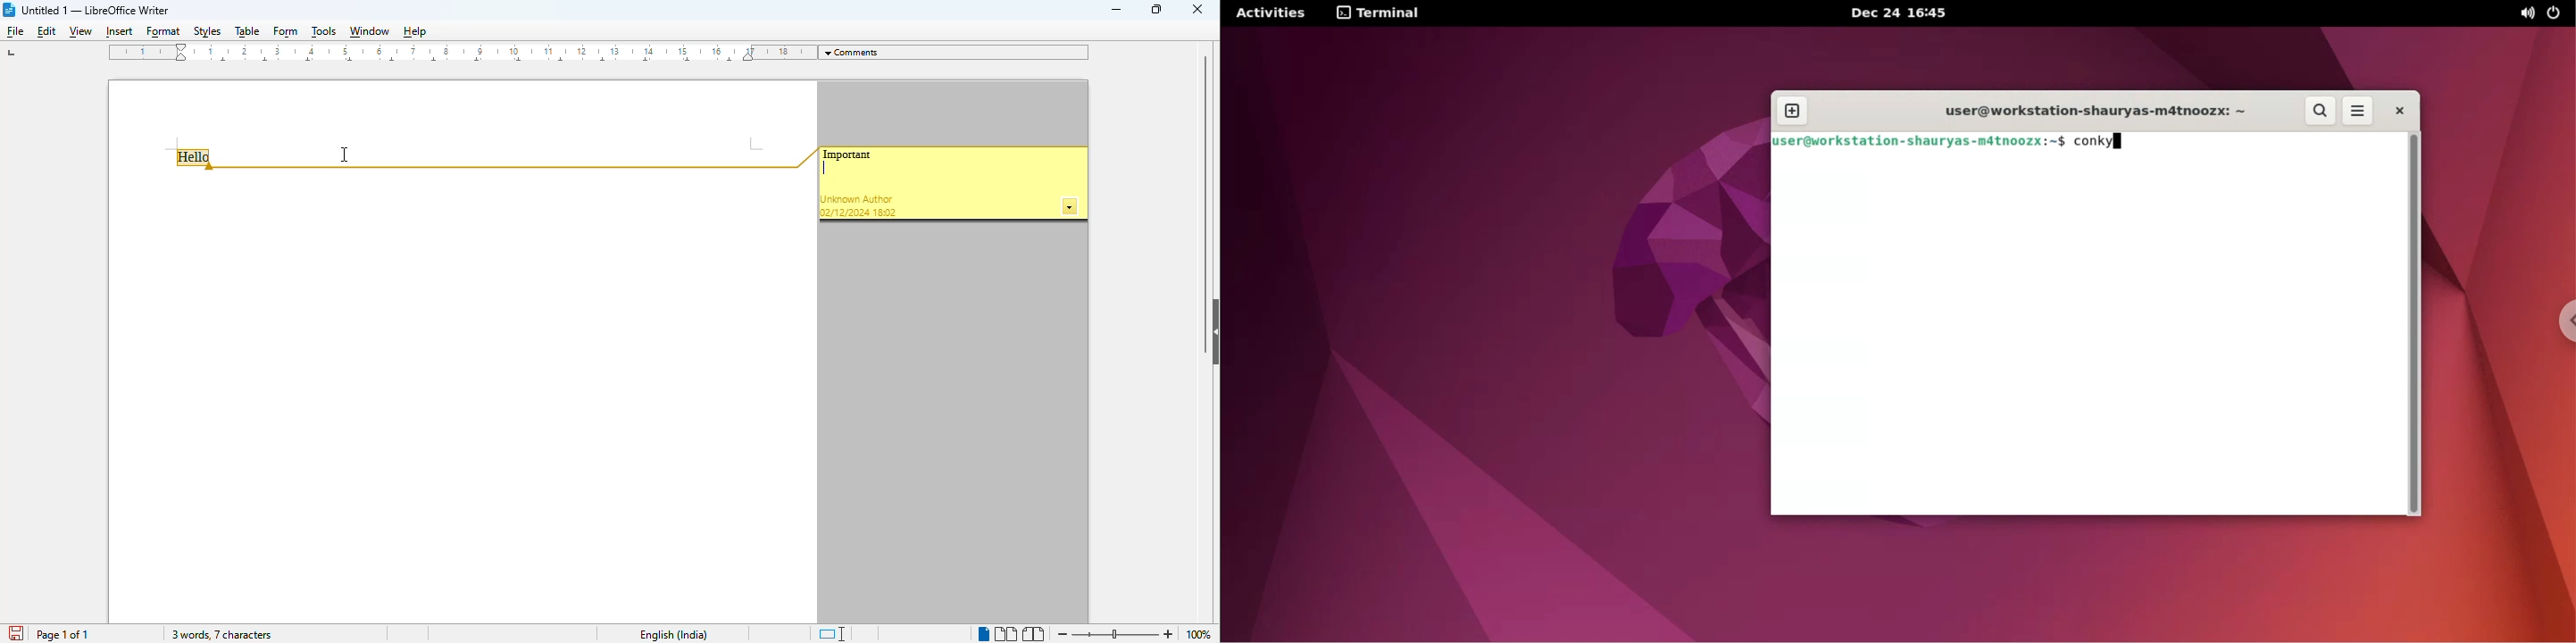 The width and height of the screenshot is (2576, 644). Describe the element at coordinates (1204, 635) in the screenshot. I see `zoom factor` at that location.